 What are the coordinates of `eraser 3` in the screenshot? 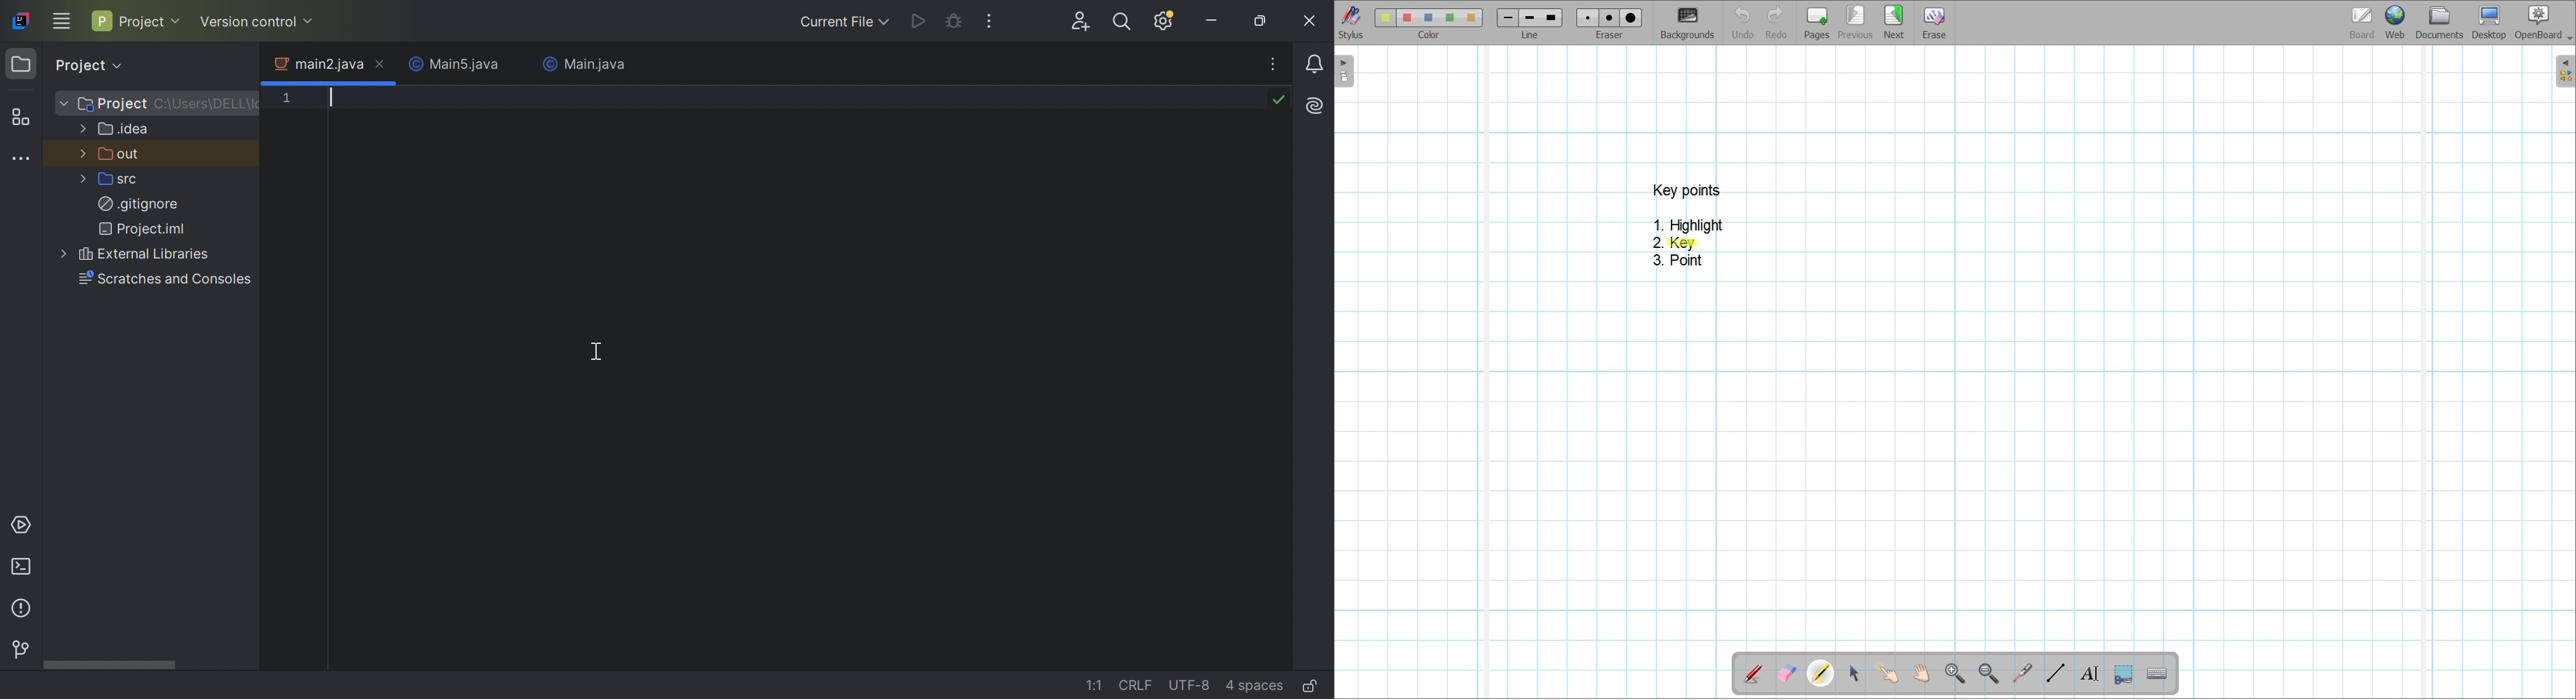 It's located at (1632, 17).